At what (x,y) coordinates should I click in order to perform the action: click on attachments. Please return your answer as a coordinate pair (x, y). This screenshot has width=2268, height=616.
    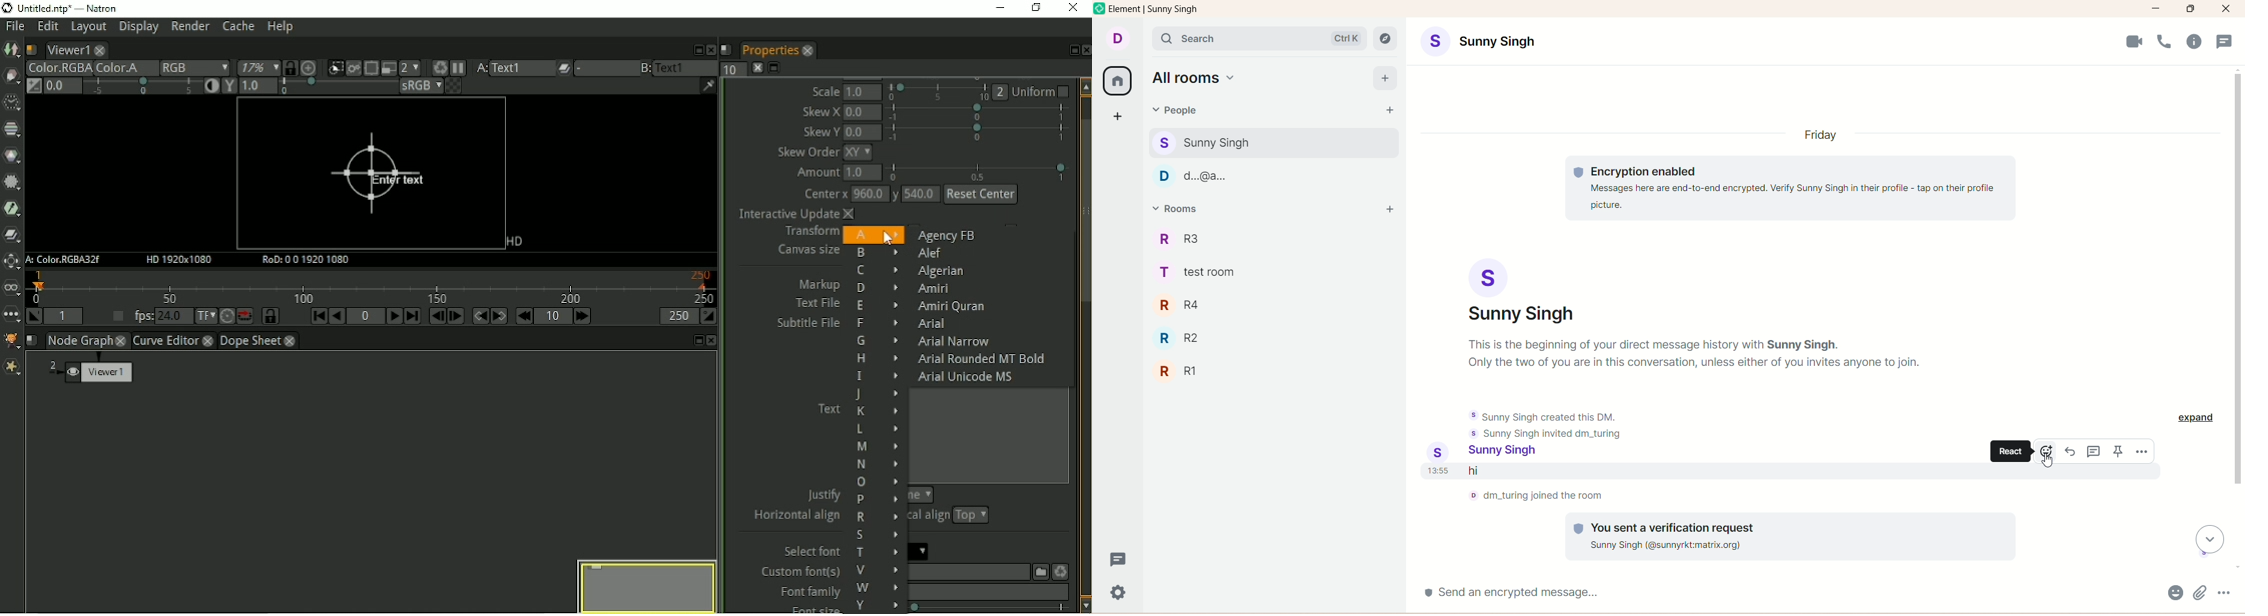
    Looking at the image, I should click on (2200, 592).